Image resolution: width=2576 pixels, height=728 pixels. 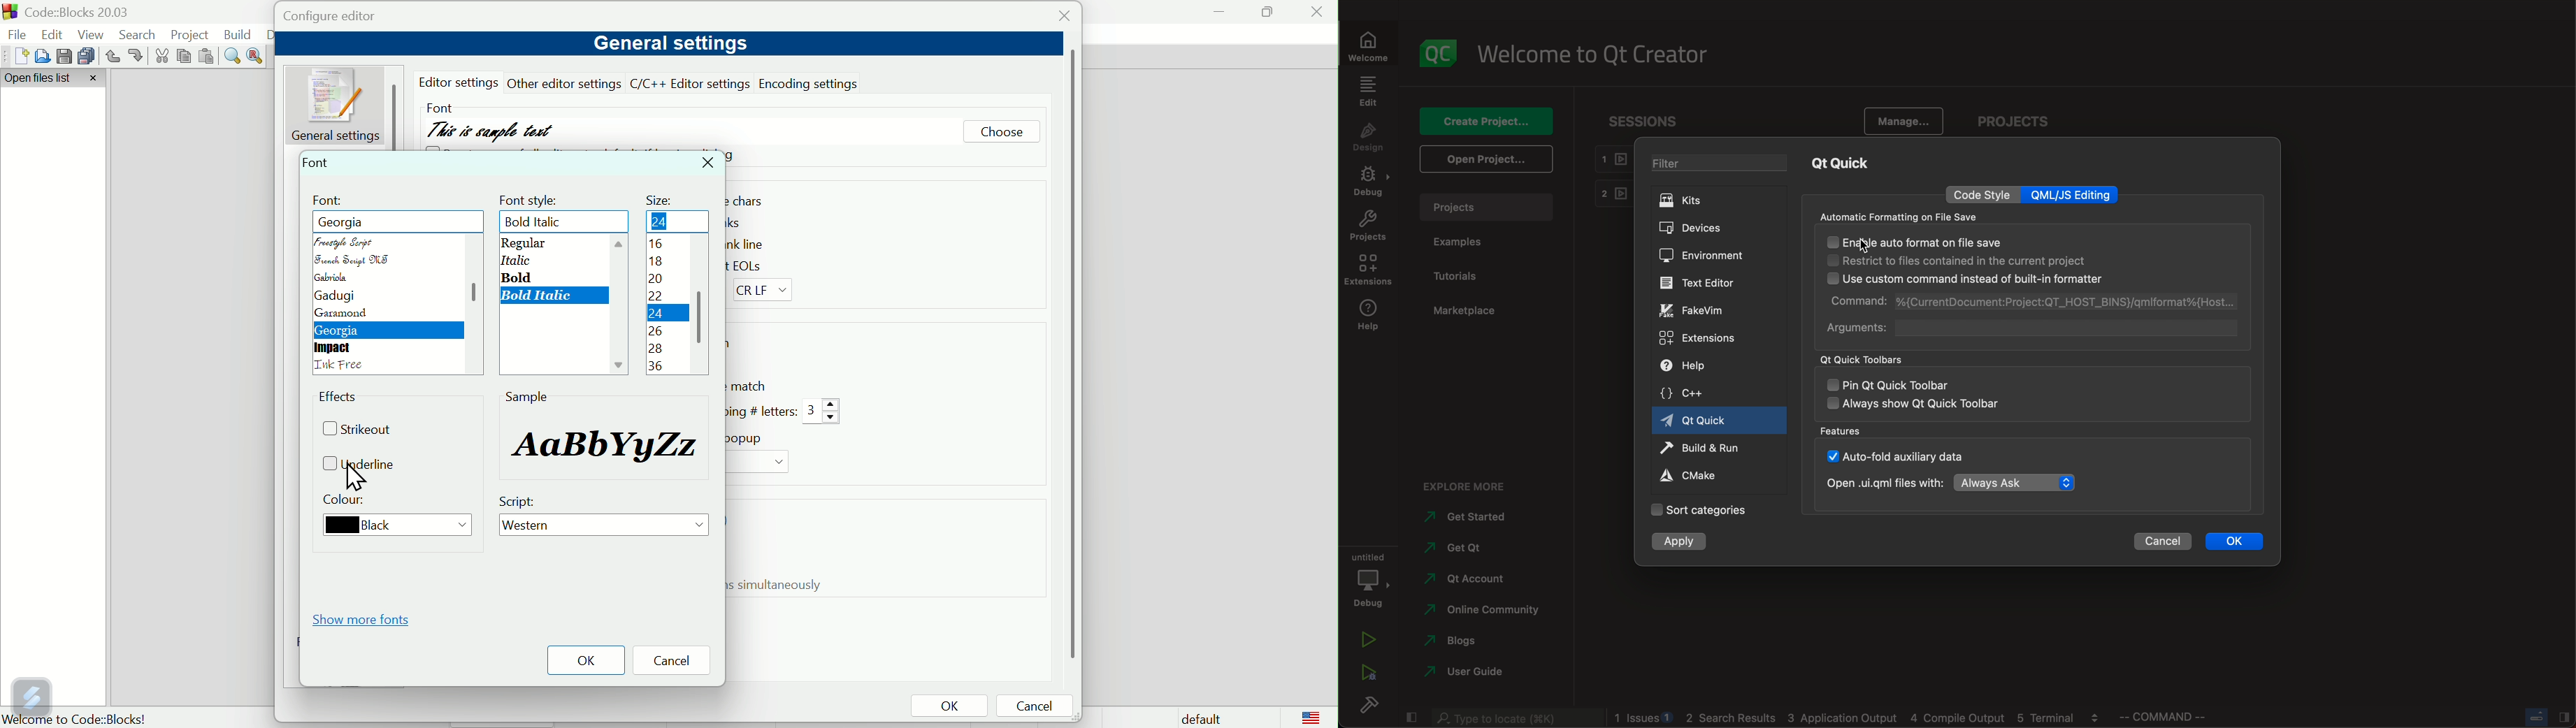 I want to click on scroll bar, so click(x=1070, y=354).